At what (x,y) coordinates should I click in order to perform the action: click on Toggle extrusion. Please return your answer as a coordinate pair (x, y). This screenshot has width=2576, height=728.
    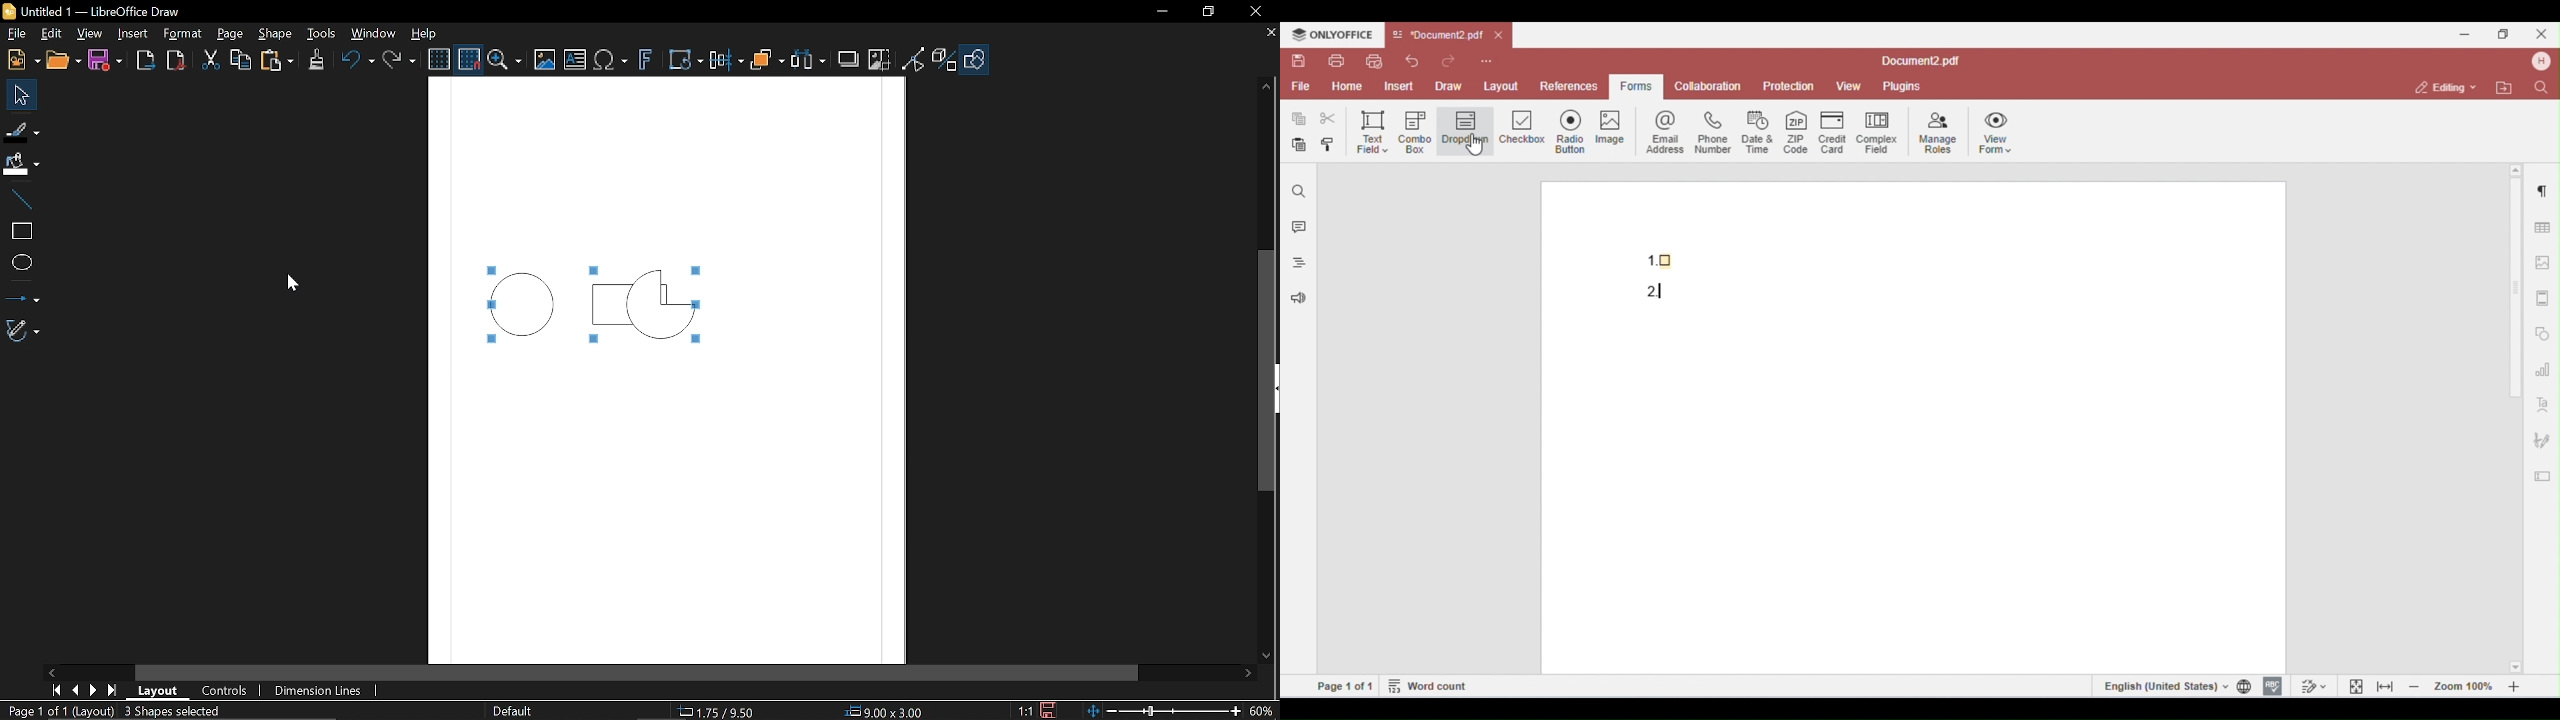
    Looking at the image, I should click on (942, 61).